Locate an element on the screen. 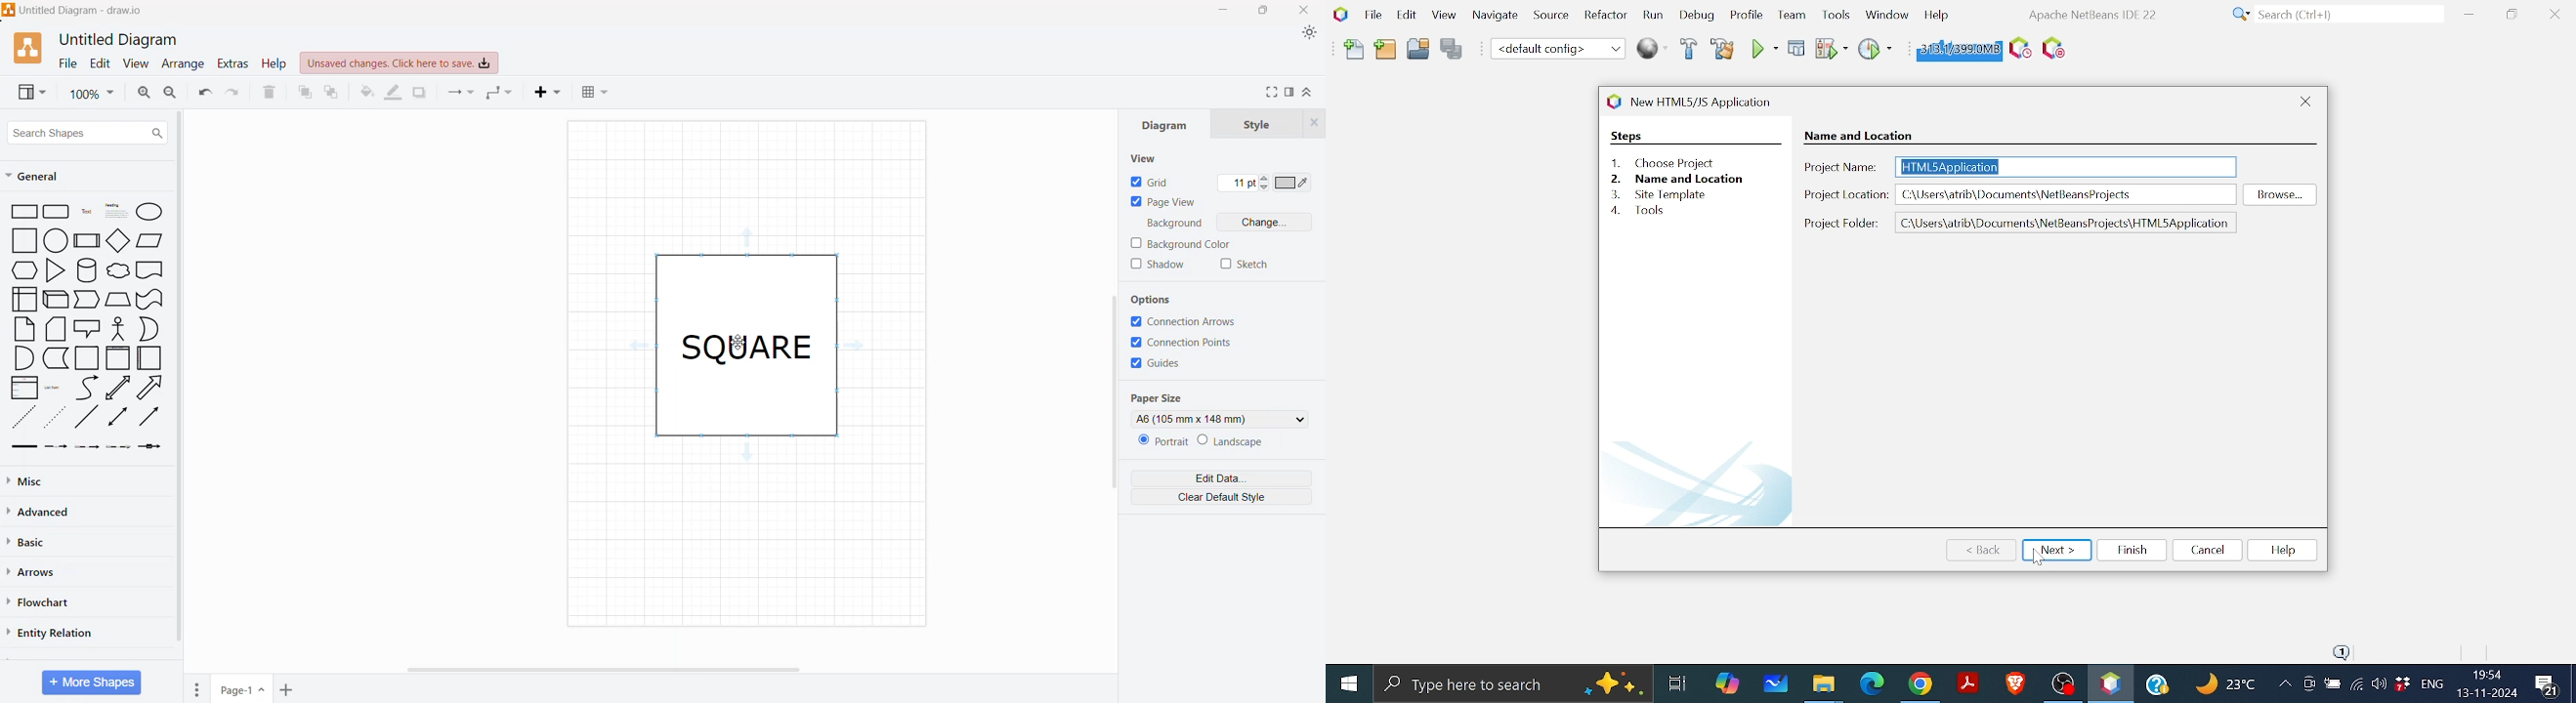  Fill Color is located at coordinates (365, 93).